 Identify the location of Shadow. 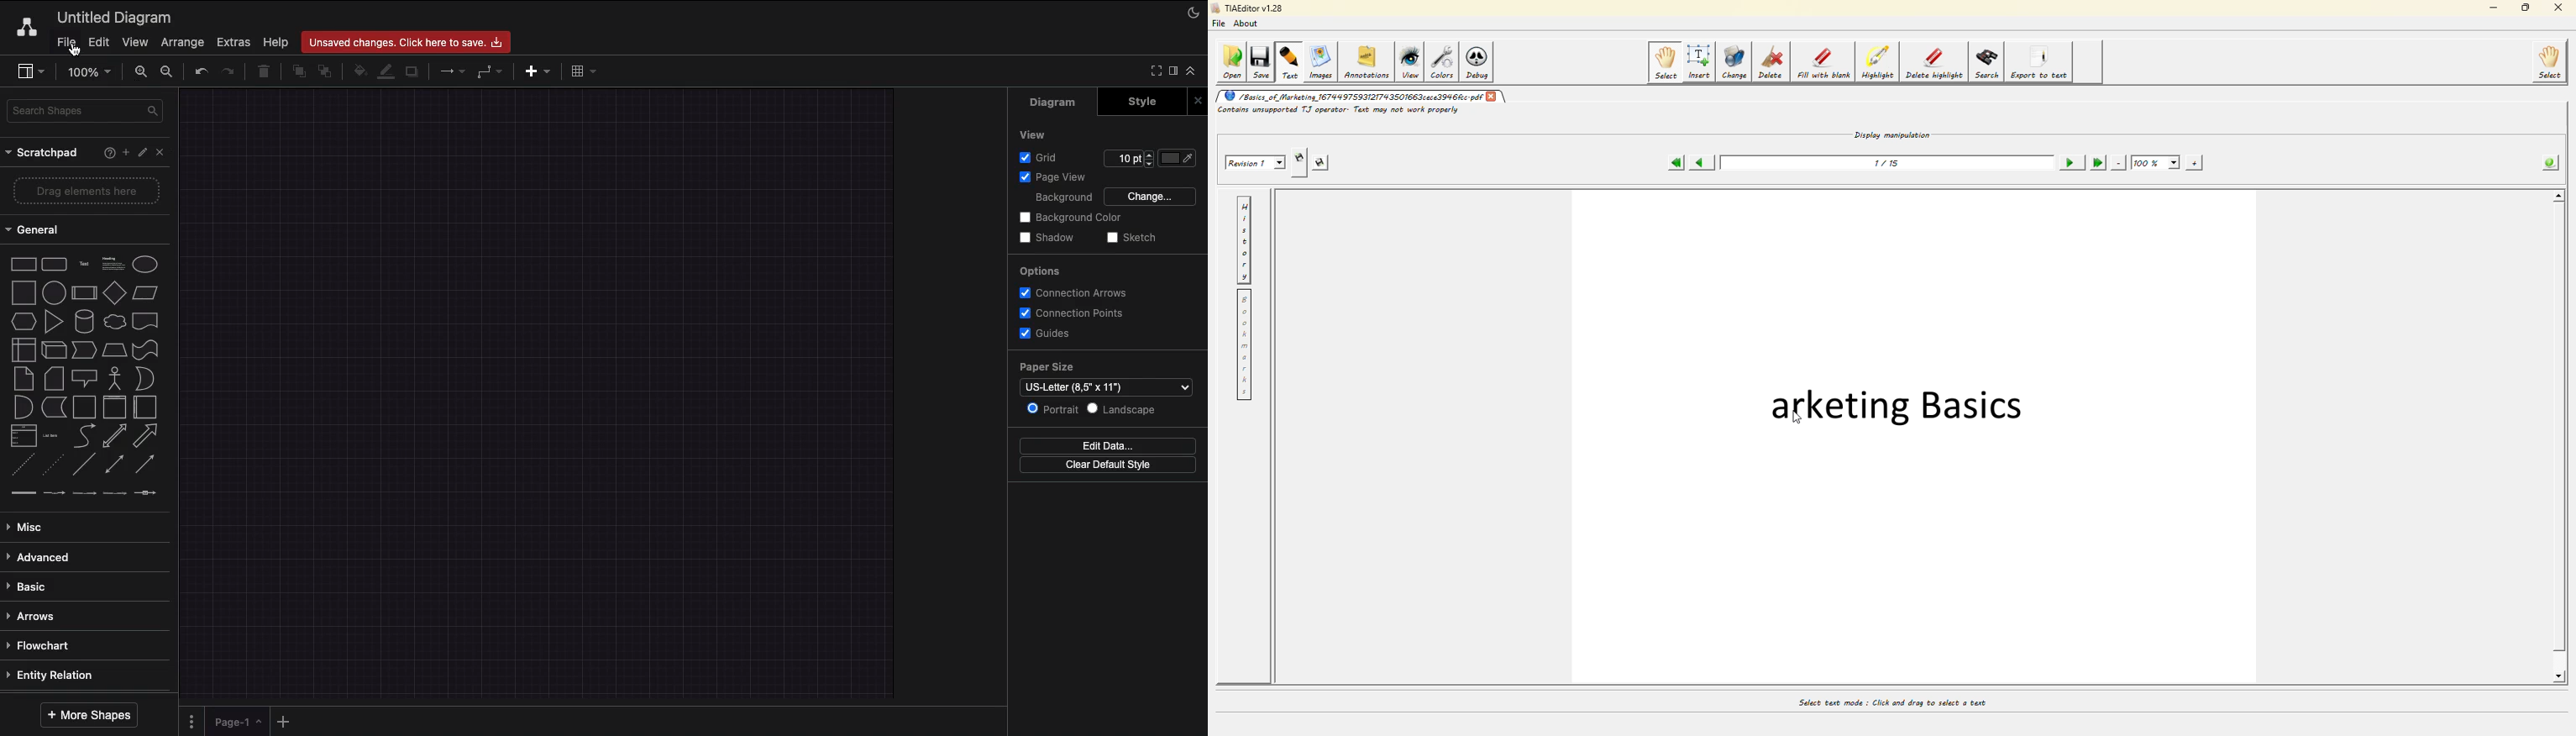
(1047, 237).